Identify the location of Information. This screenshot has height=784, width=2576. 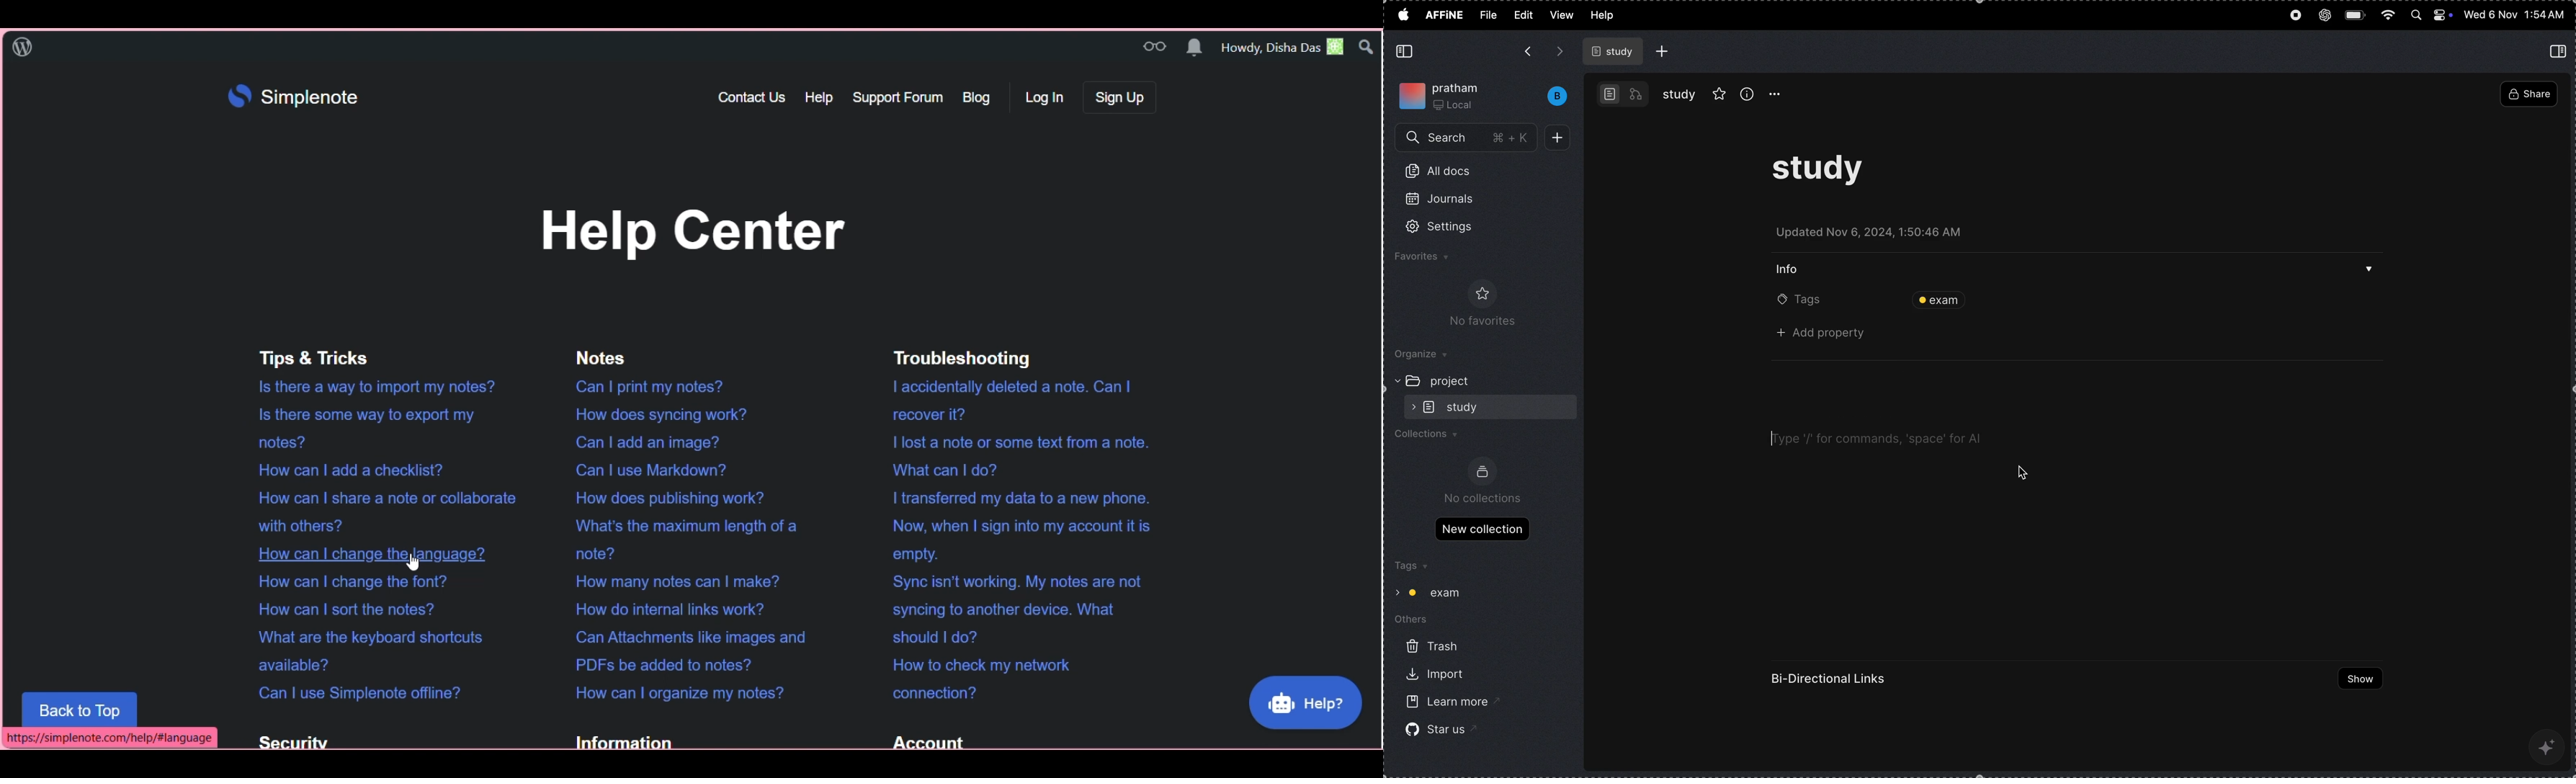
(621, 739).